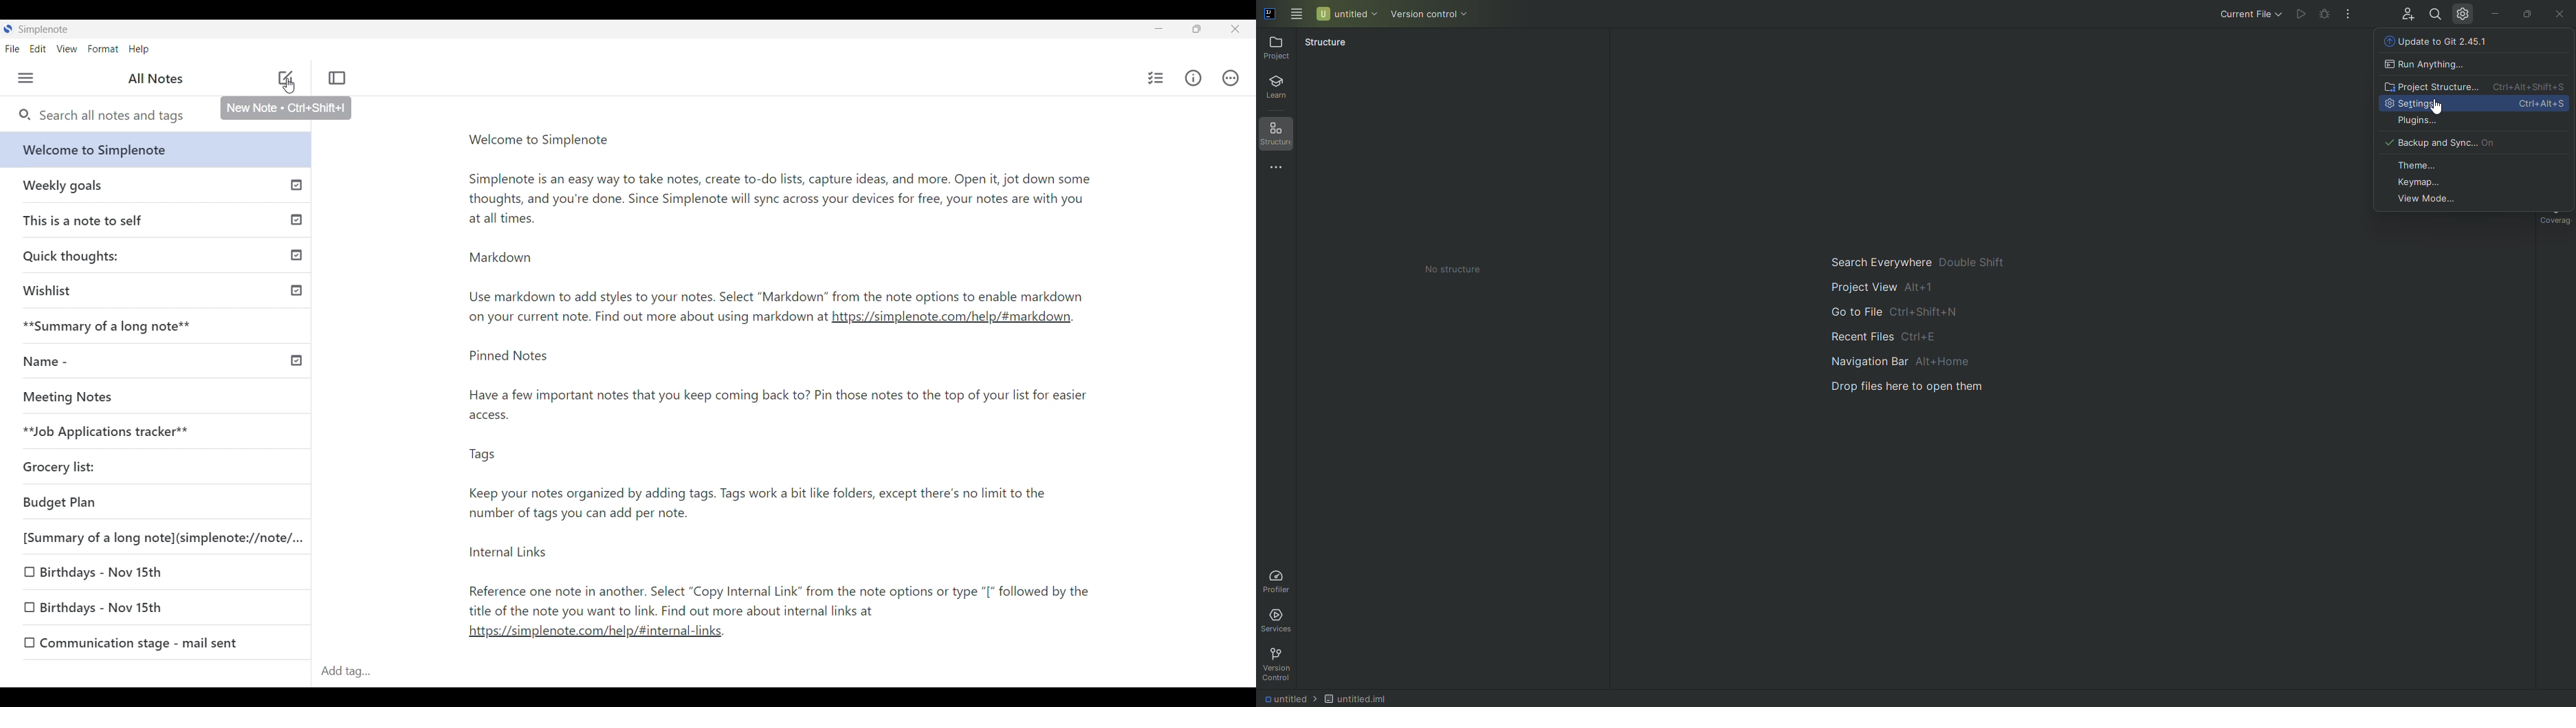  I want to click on Title of left panel, so click(156, 79).